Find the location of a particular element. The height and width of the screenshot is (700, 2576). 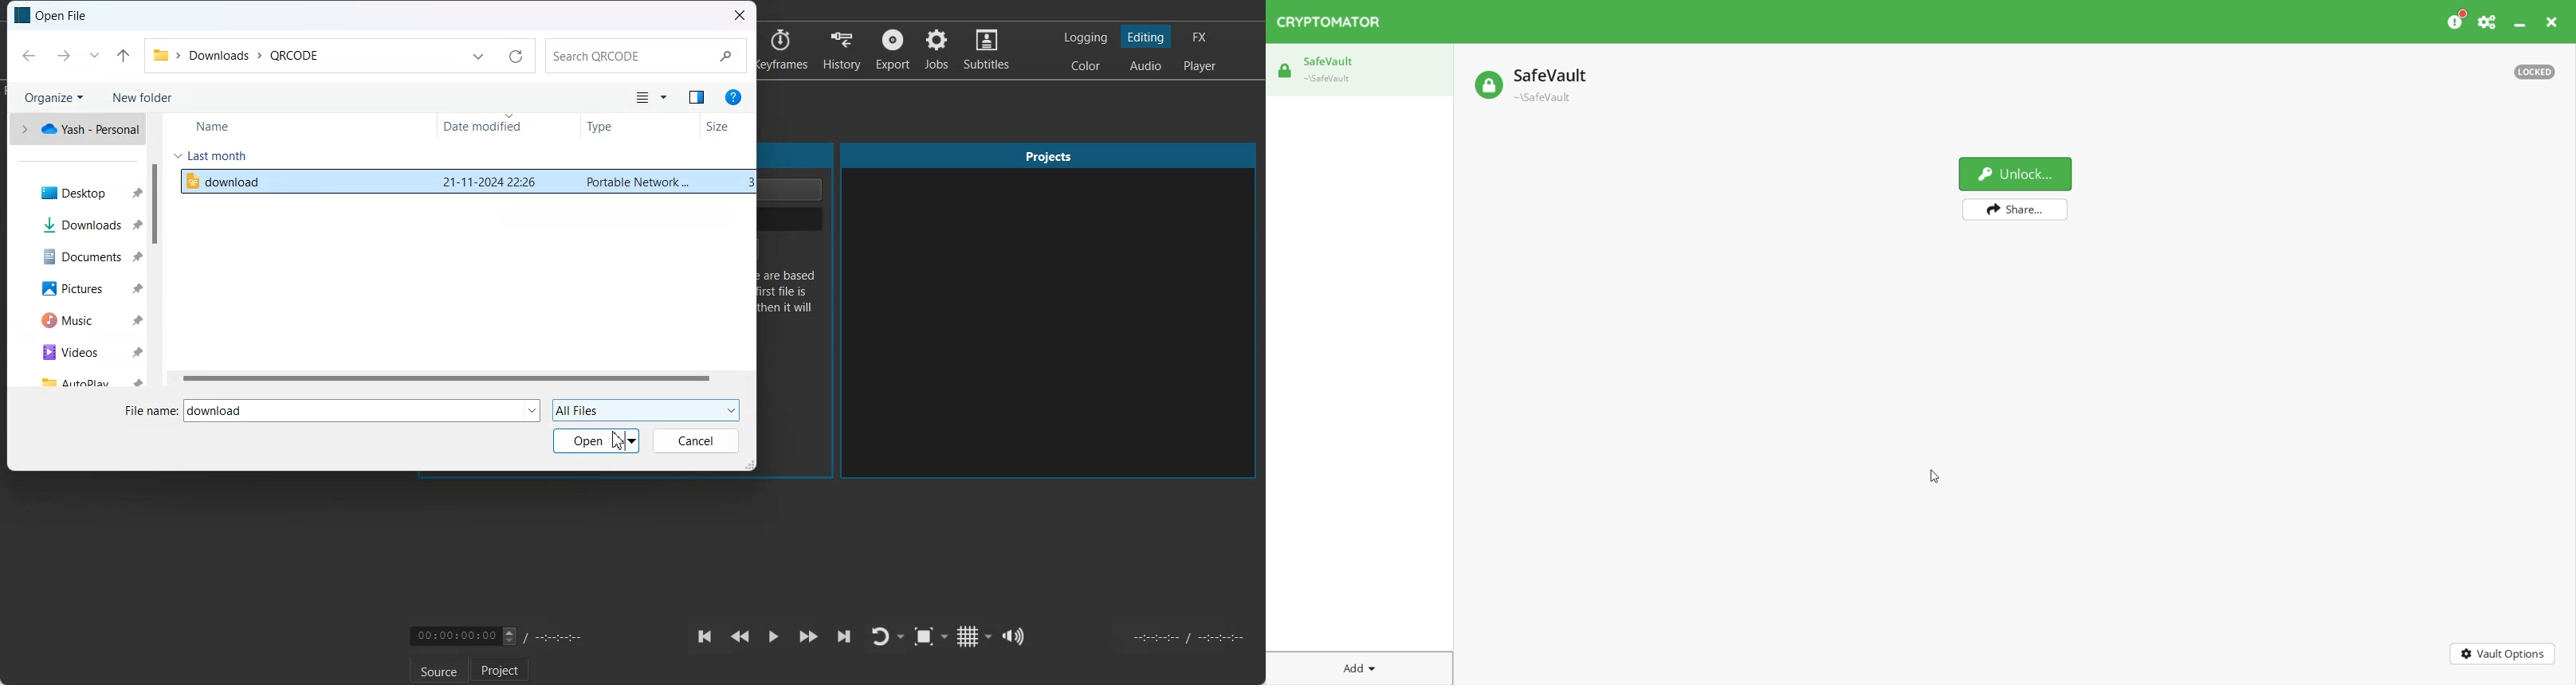

Source is located at coordinates (435, 671).